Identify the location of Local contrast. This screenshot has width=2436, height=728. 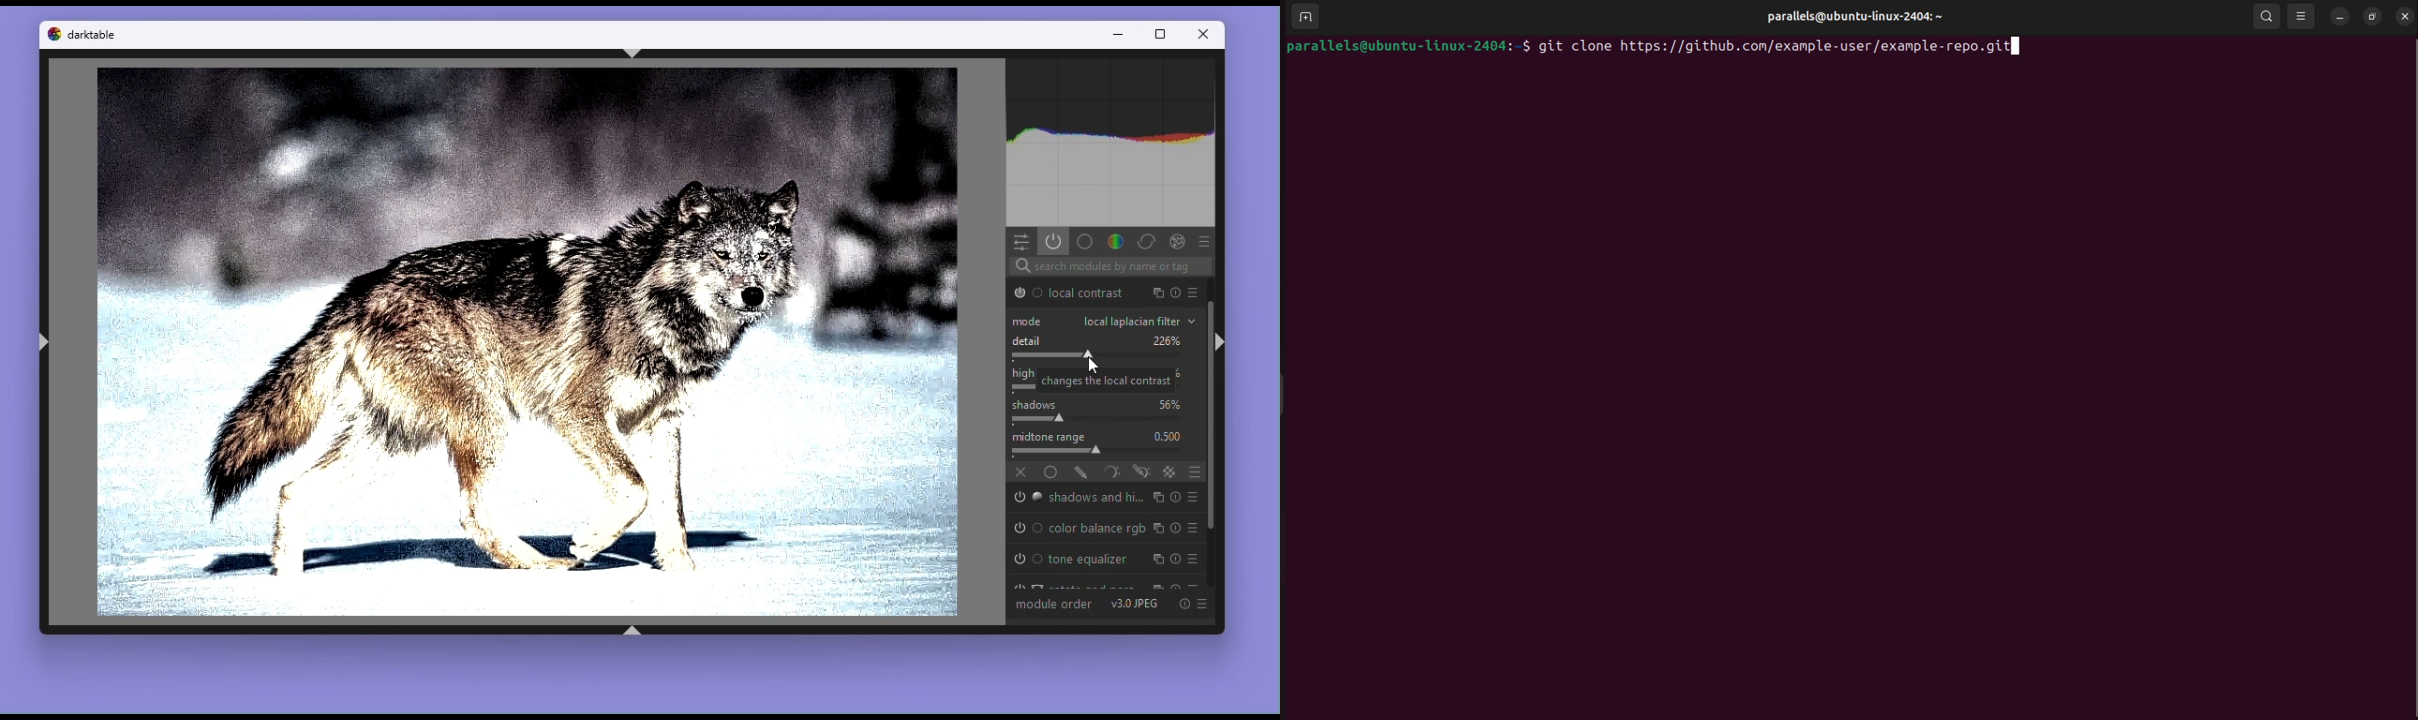
(1089, 292).